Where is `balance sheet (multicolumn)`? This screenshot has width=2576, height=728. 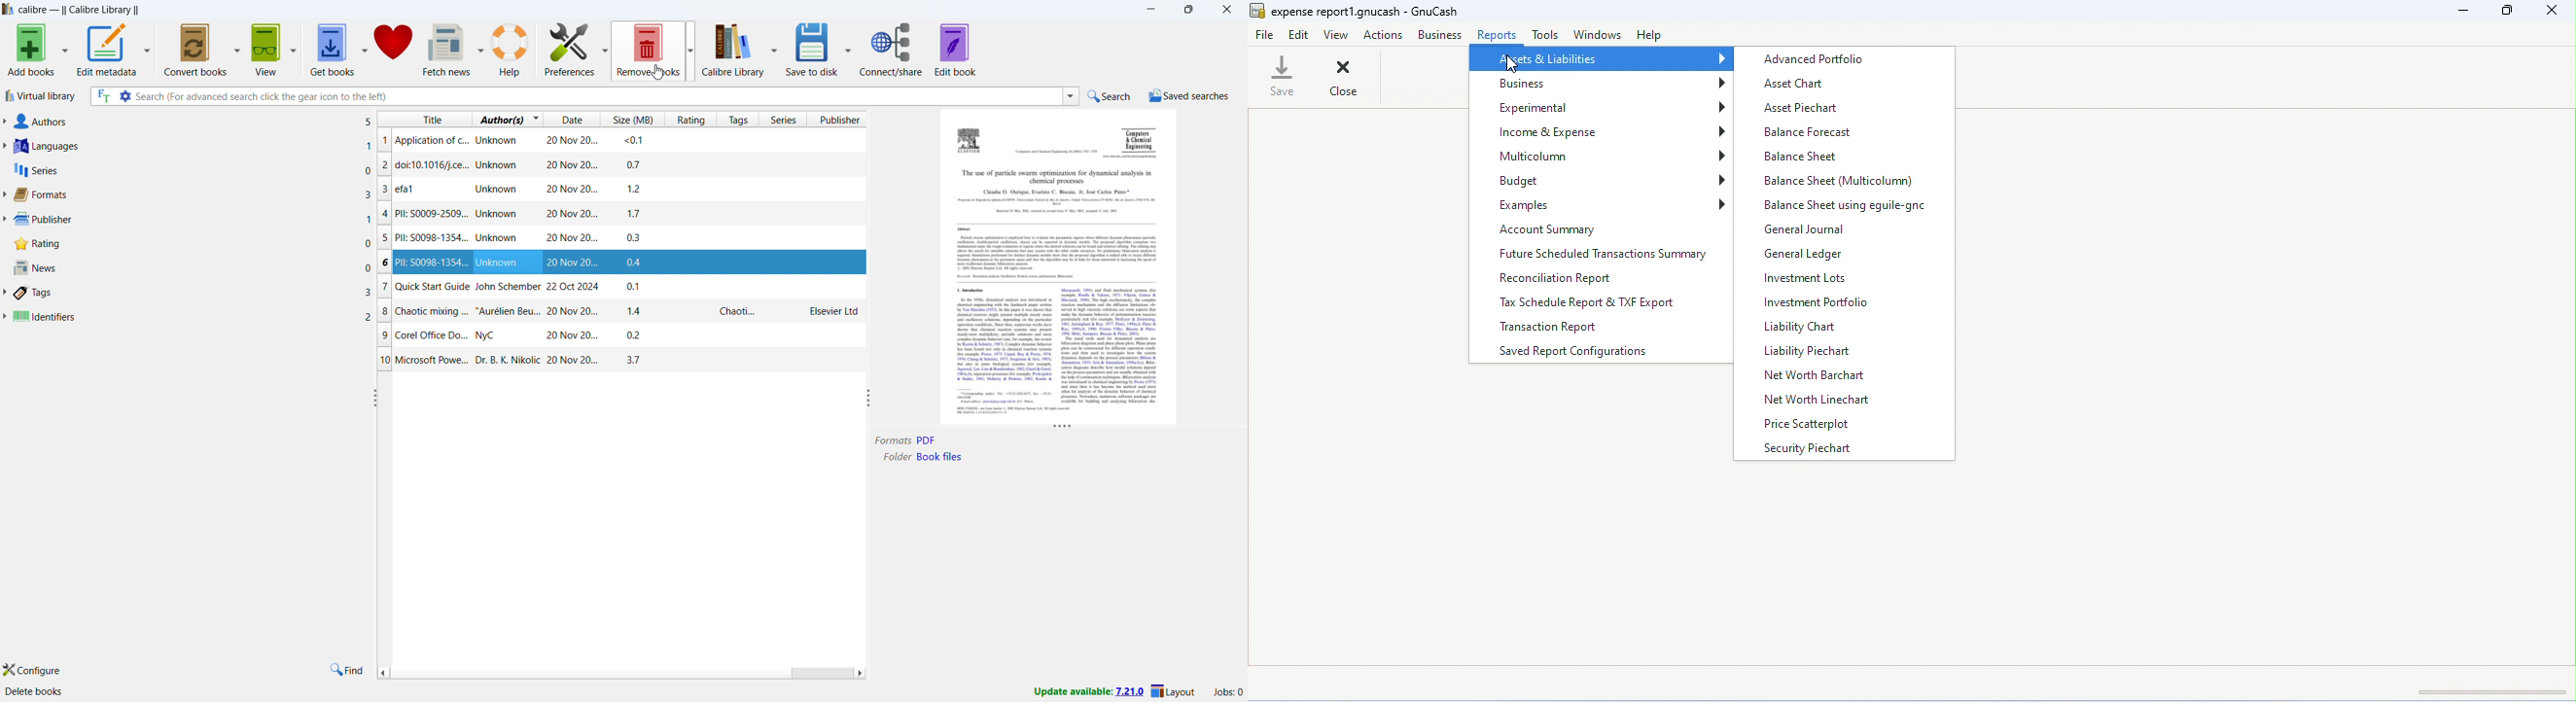 balance sheet (multicolumn) is located at coordinates (1840, 181).